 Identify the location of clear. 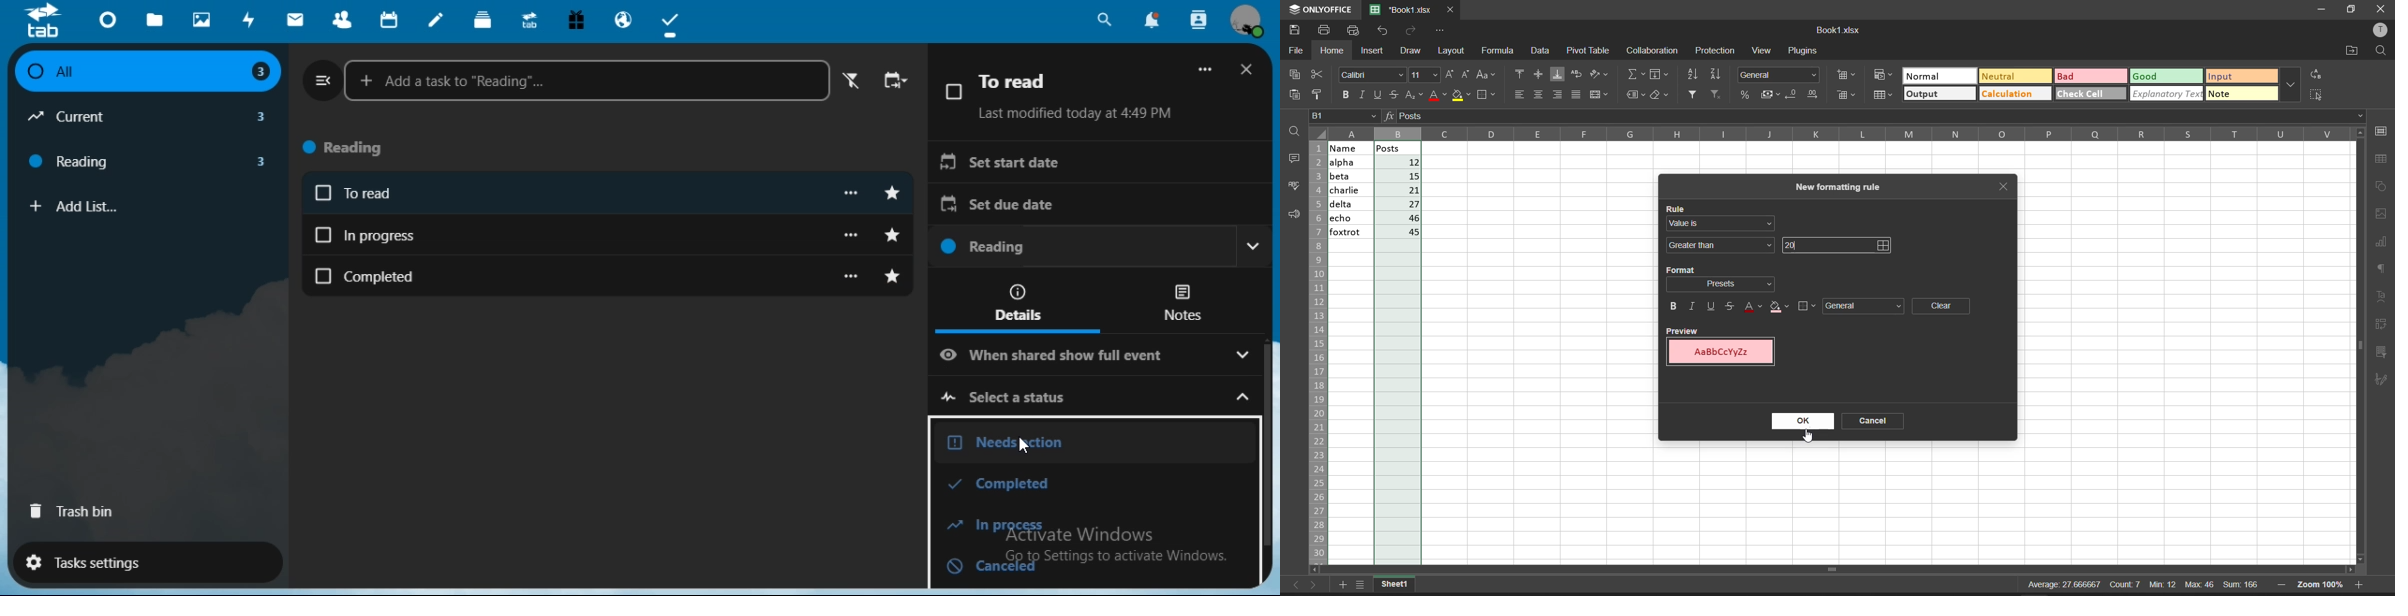
(1661, 94).